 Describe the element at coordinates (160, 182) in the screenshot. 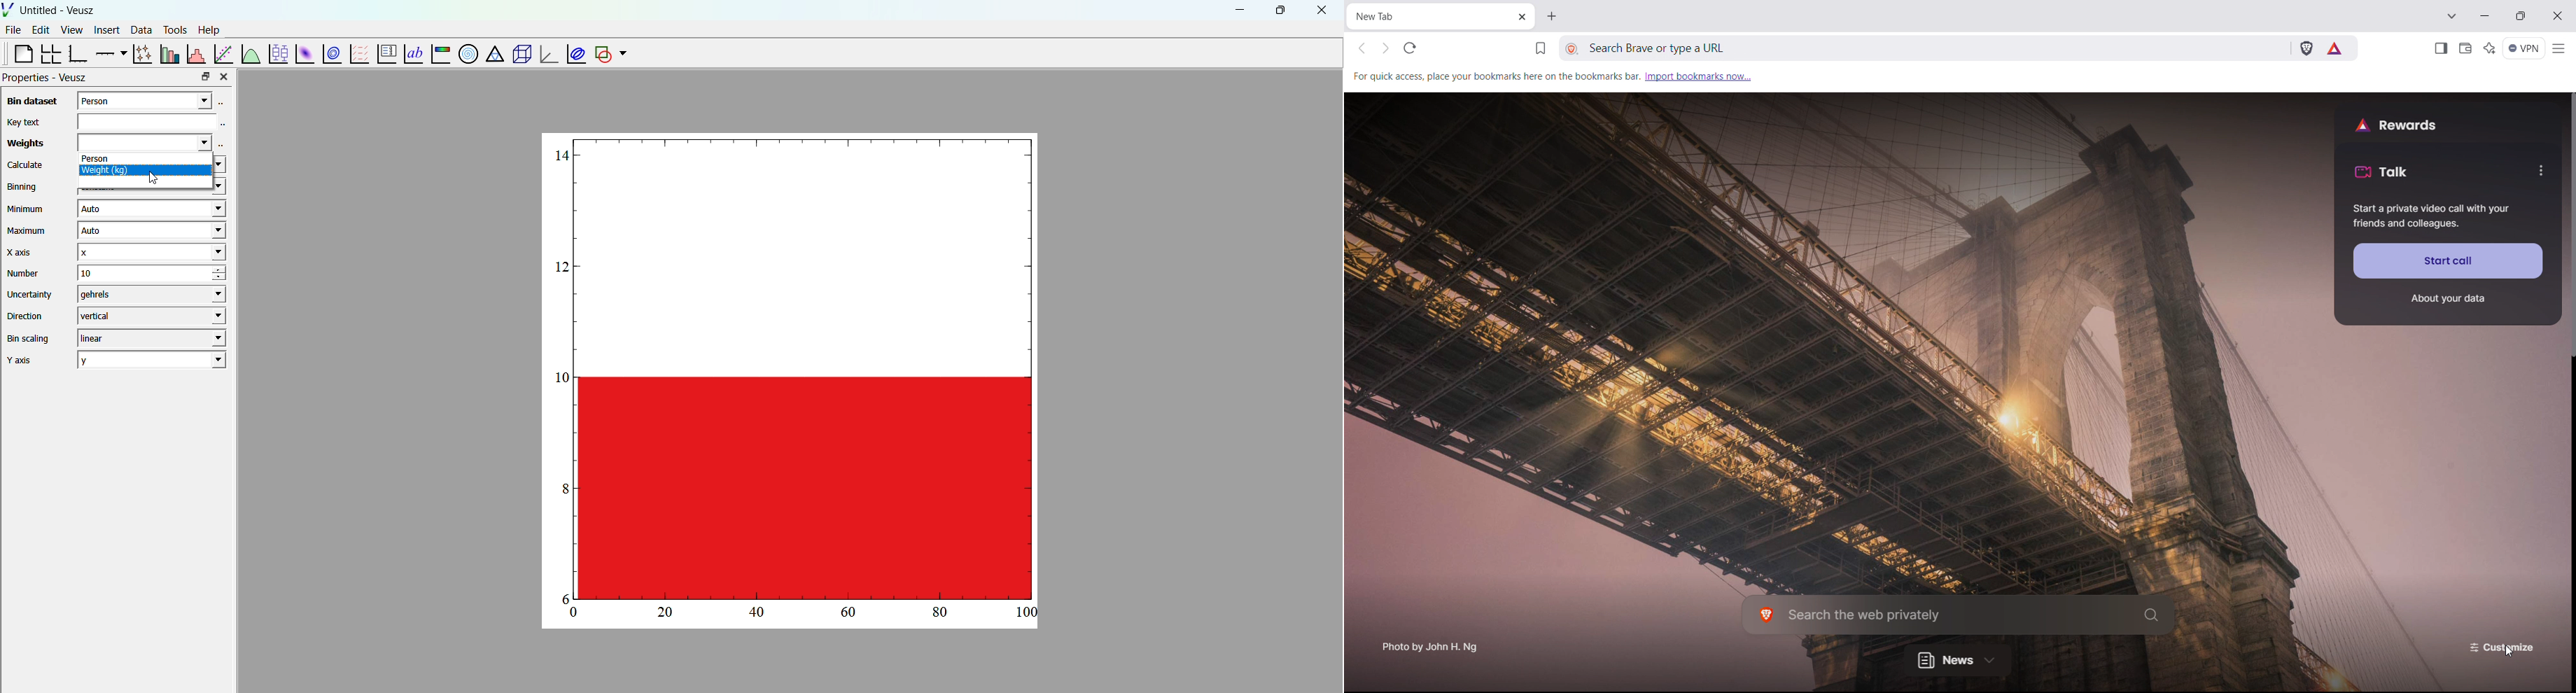

I see `cursor` at that location.